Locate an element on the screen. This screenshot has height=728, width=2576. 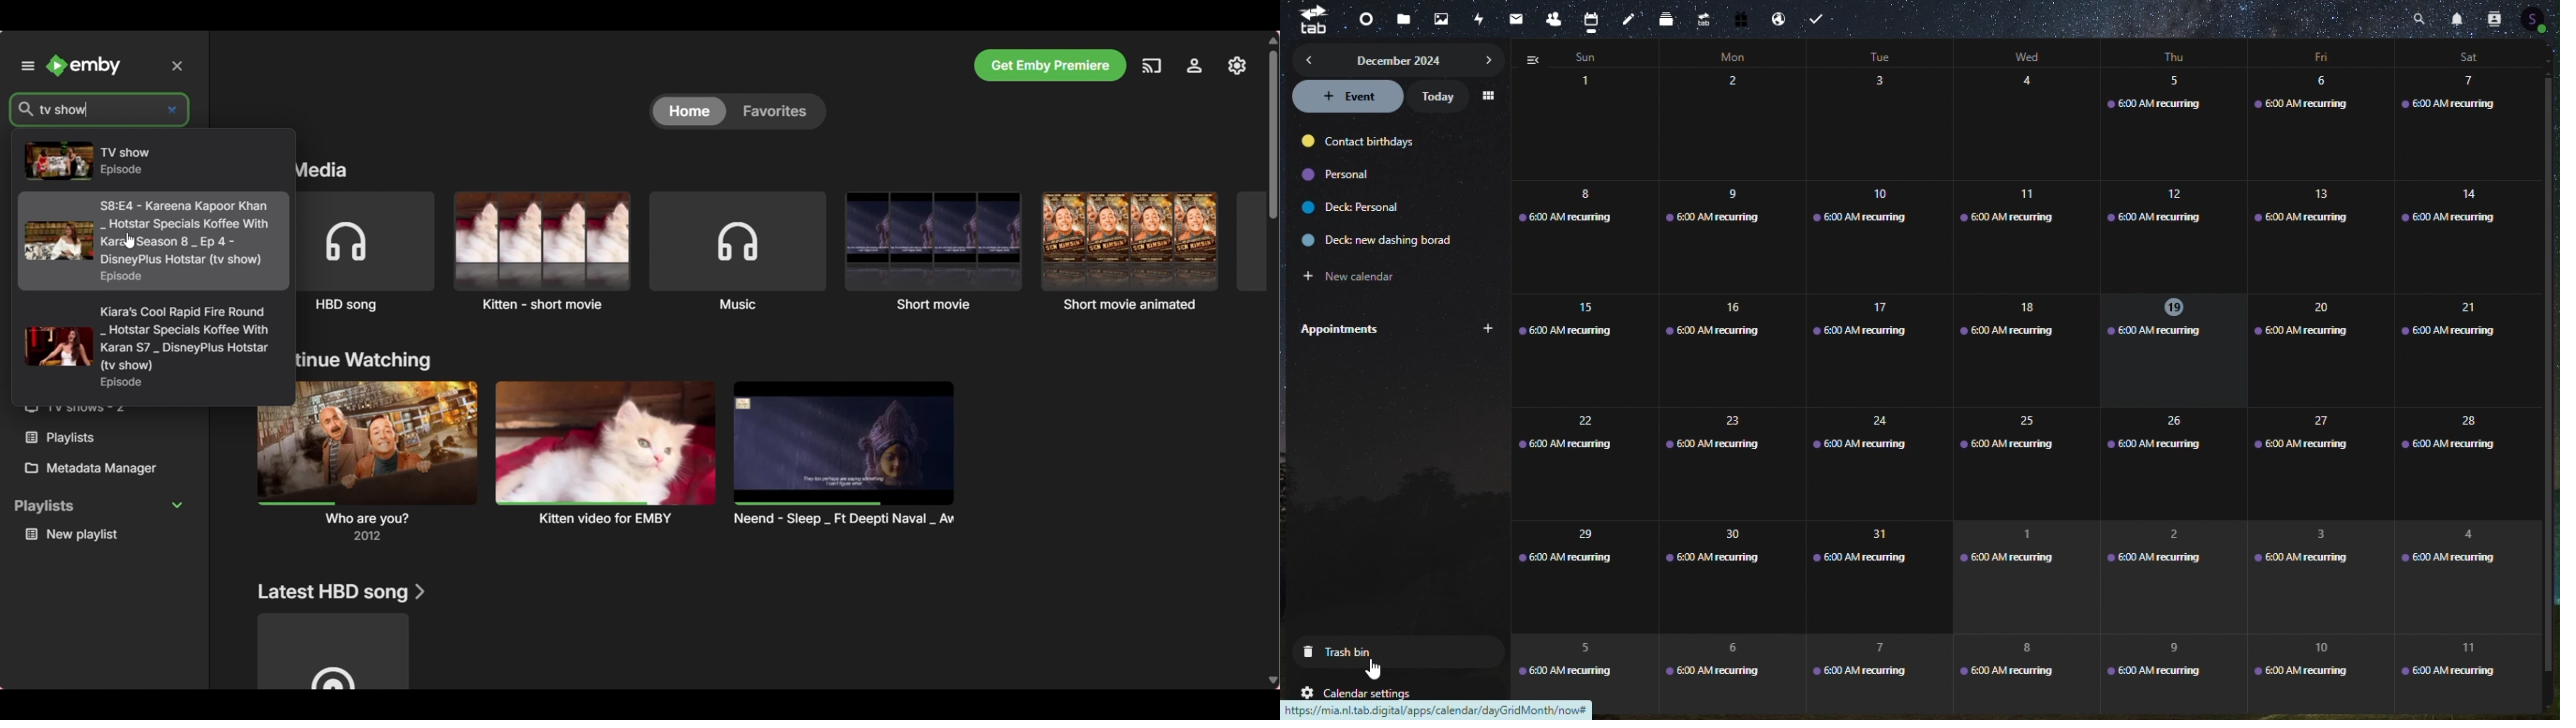
5 is located at coordinates (2175, 122).